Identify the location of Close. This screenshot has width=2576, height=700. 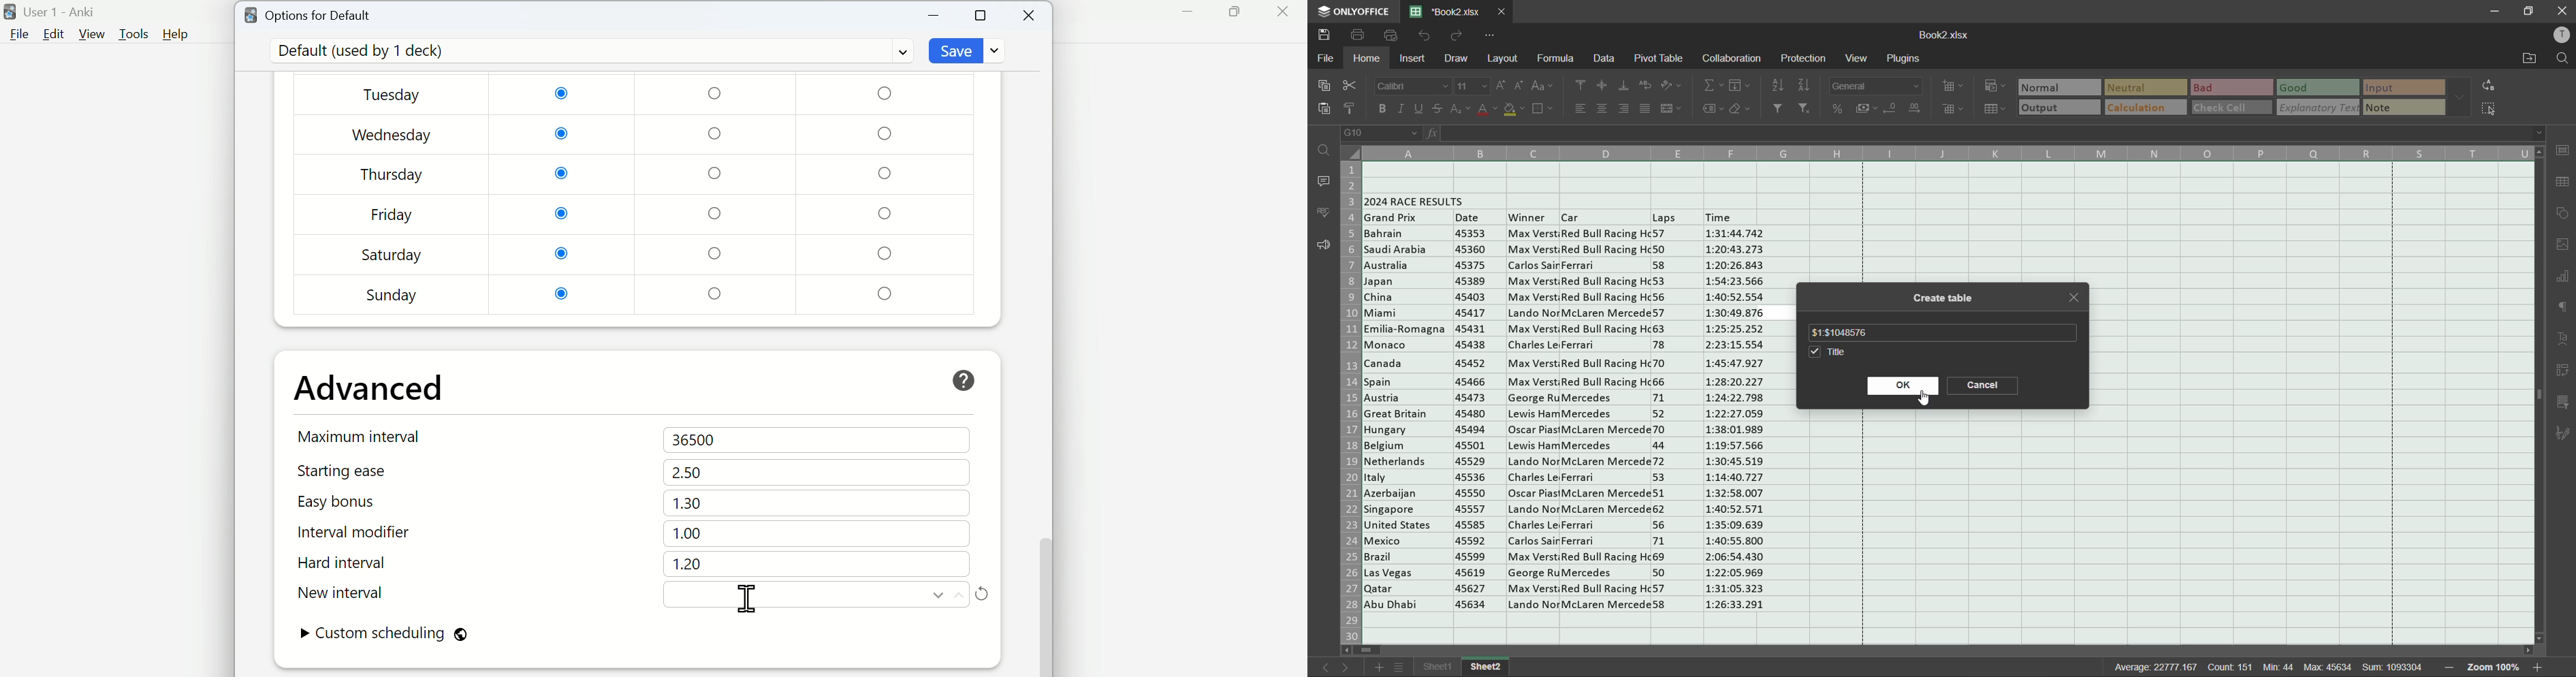
(1030, 16).